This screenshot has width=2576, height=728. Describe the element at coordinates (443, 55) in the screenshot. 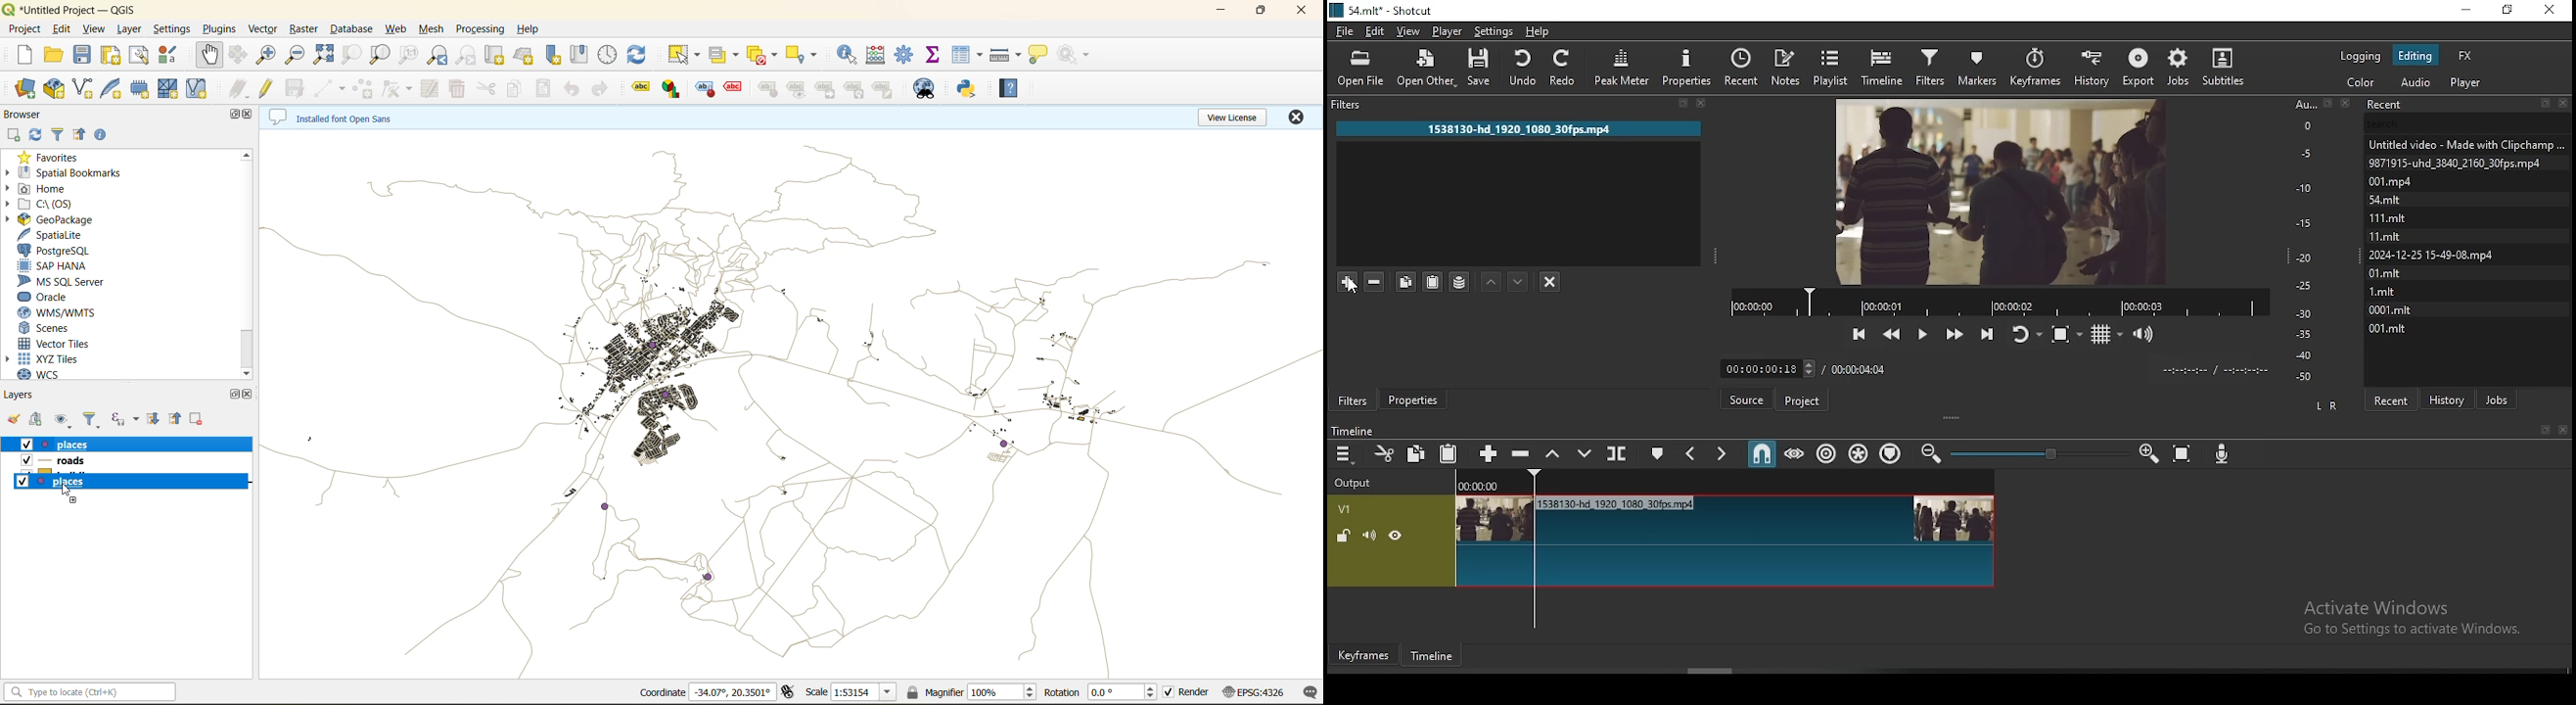

I see `zoom last` at that location.